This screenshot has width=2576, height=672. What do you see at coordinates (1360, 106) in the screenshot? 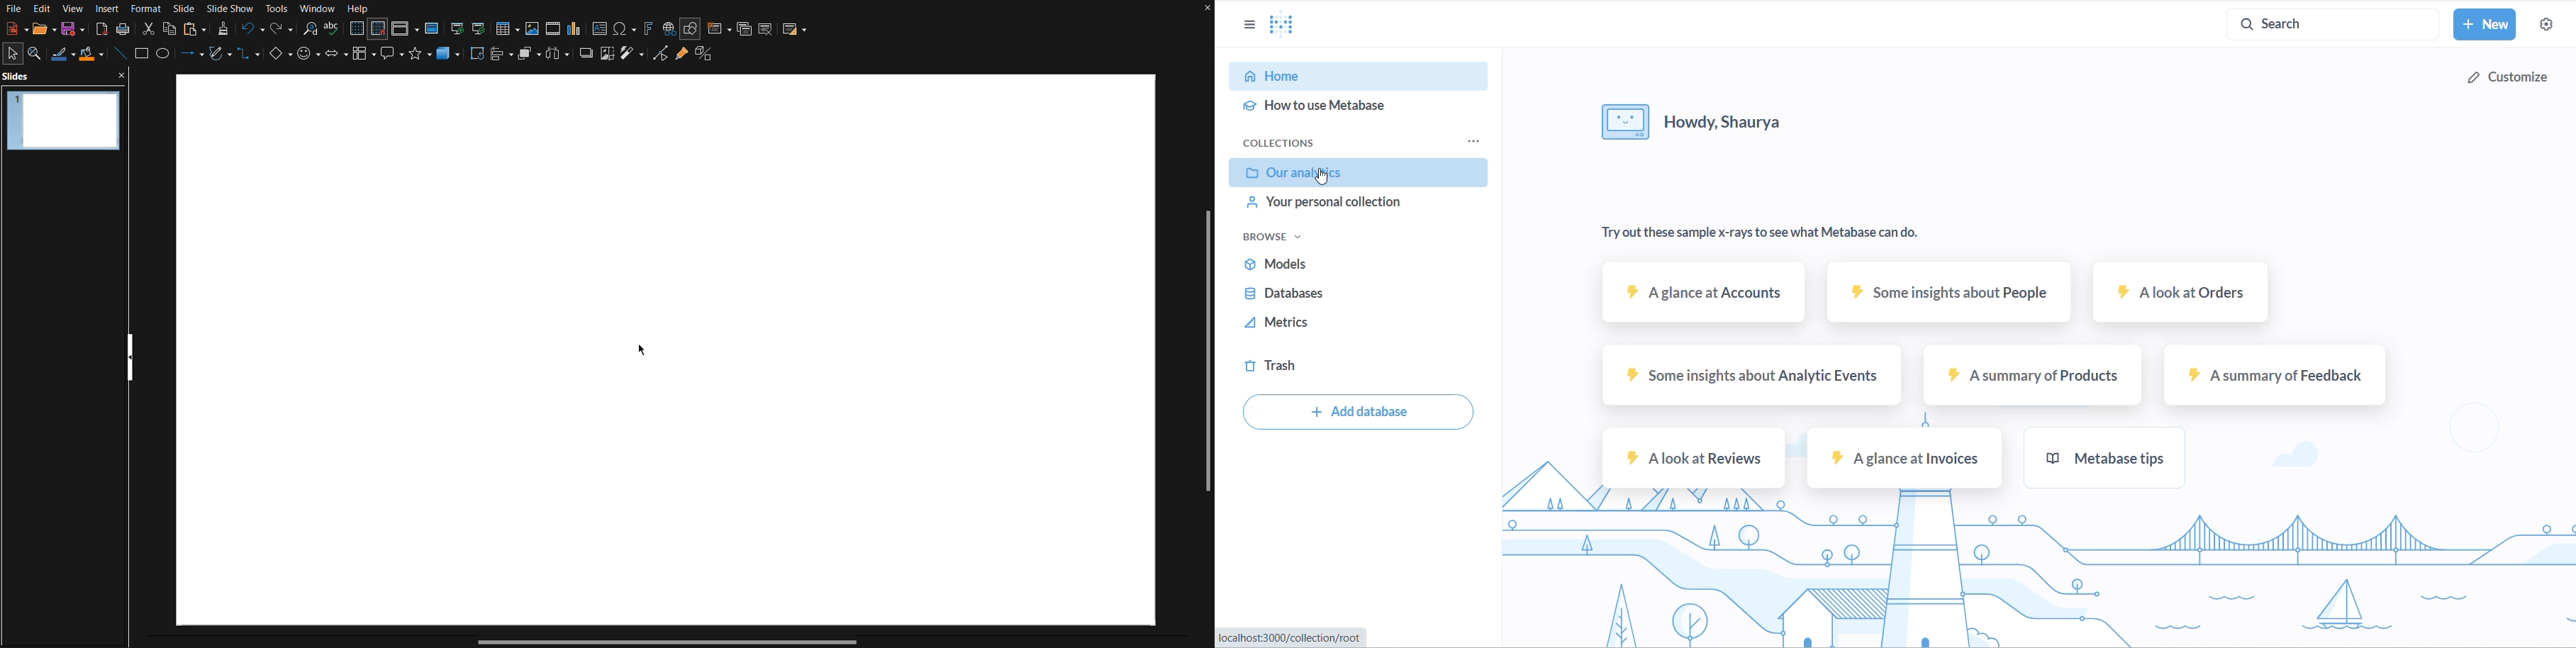
I see `how to use Metabase` at bounding box center [1360, 106].